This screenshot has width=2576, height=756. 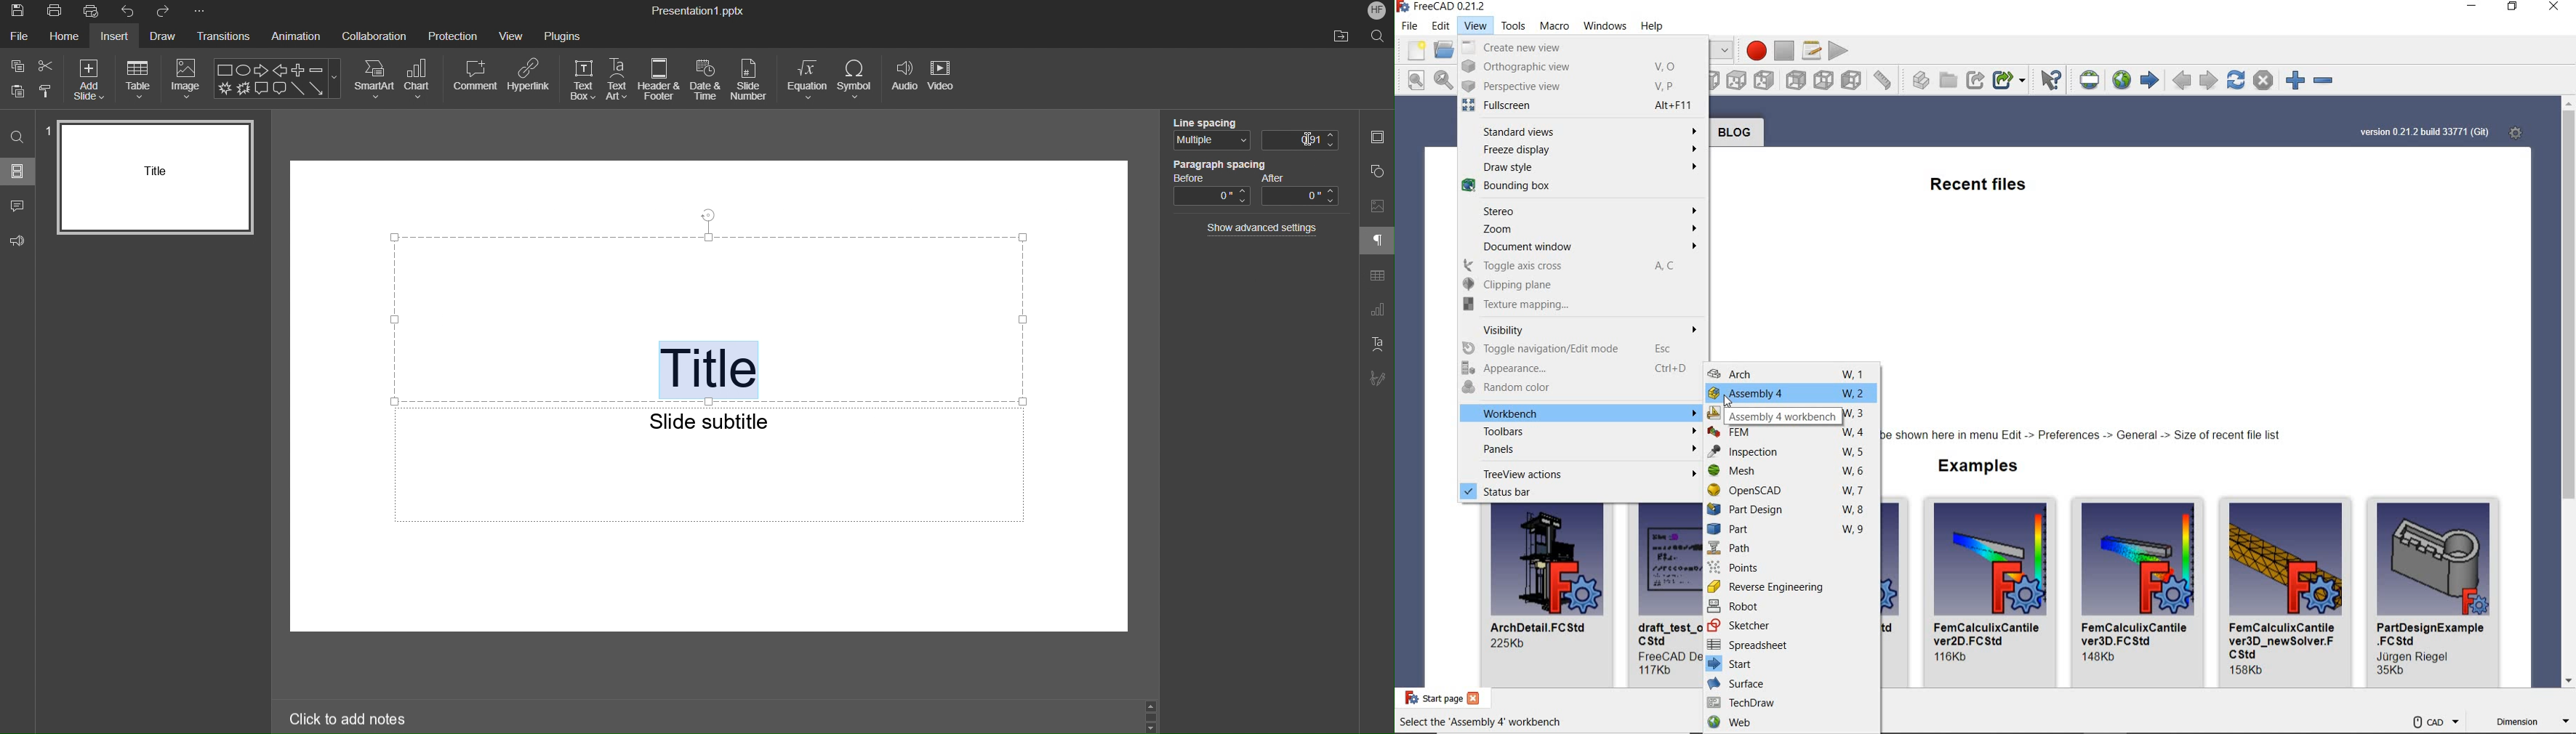 I want to click on blog, so click(x=1733, y=132).